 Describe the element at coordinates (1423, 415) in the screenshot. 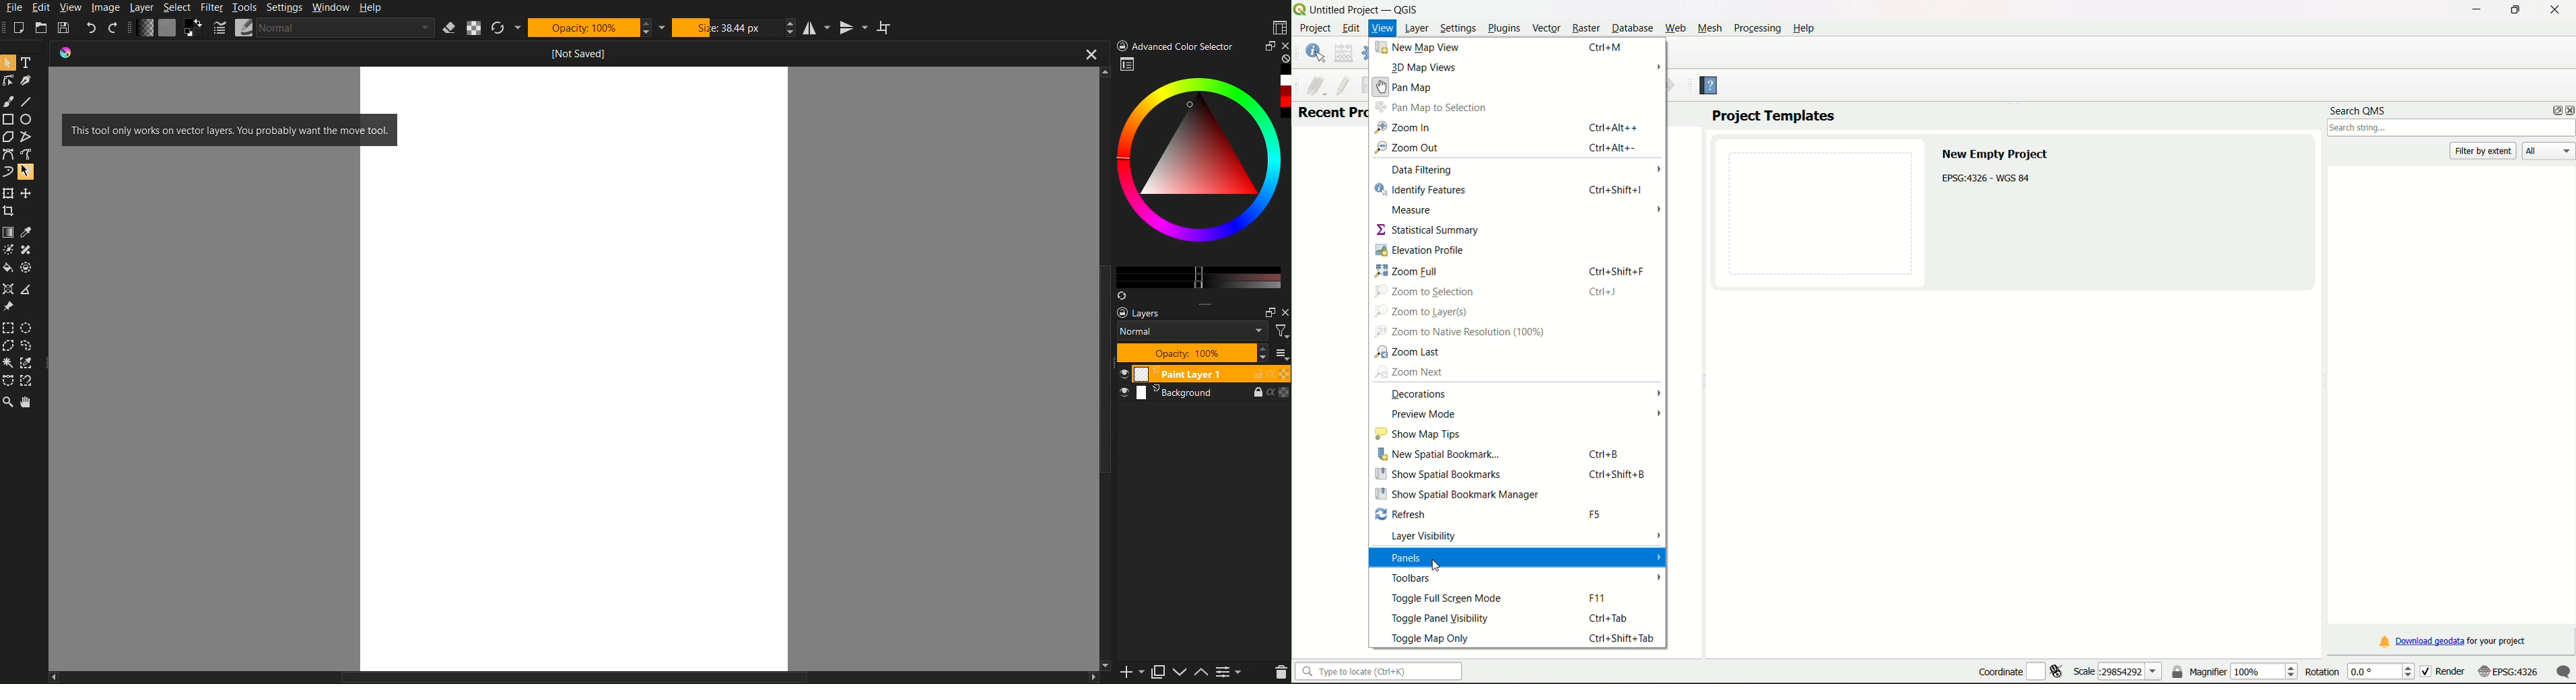

I see `preview mode` at that location.